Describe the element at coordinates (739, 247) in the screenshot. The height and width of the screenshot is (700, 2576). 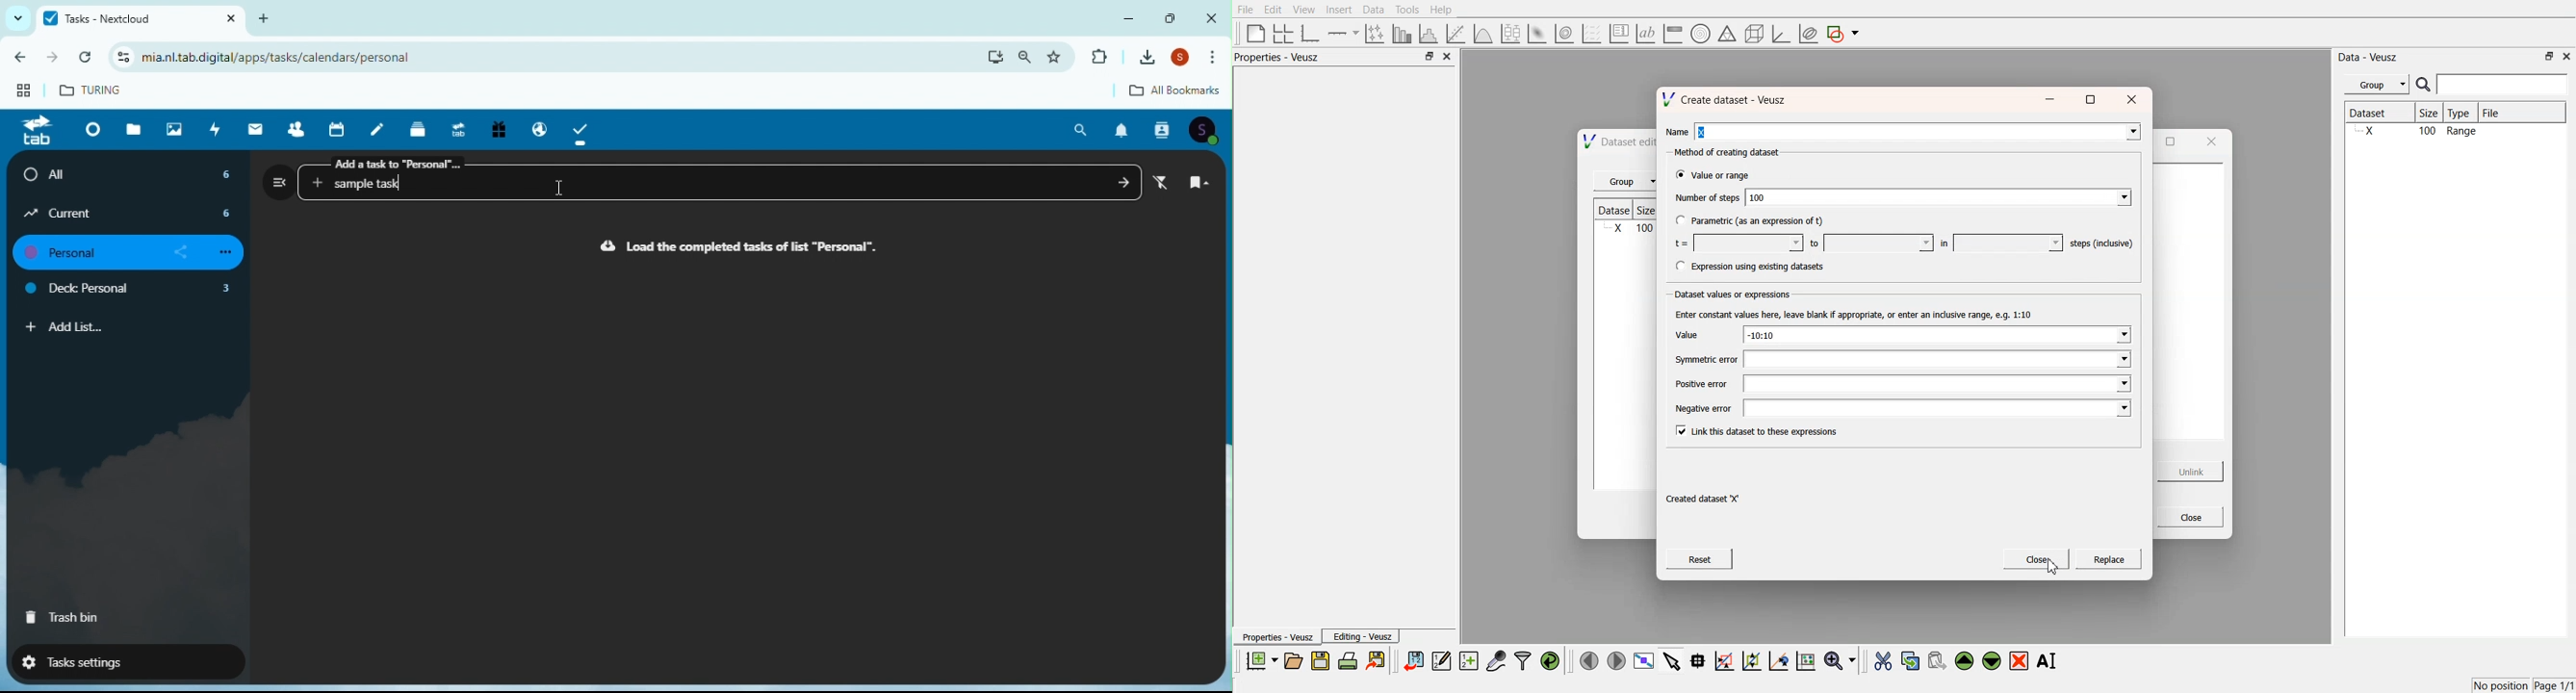
I see `Load the completed tasks of "Personal".` at that location.